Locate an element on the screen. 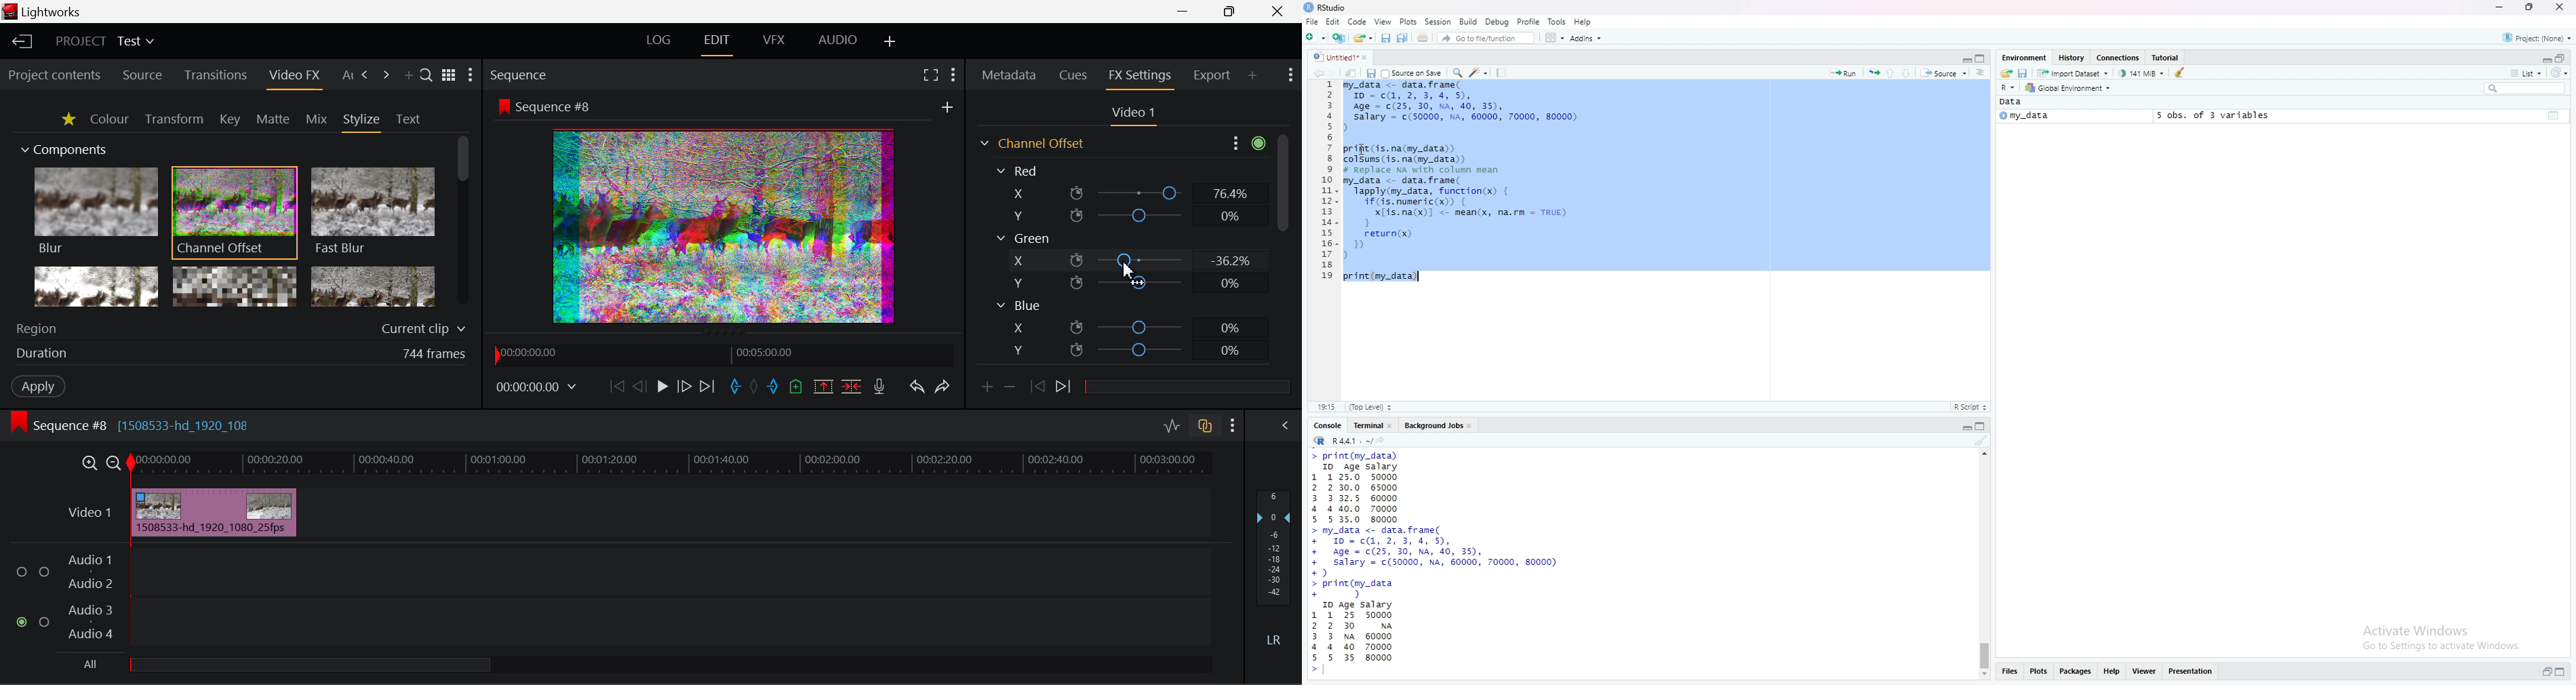 The height and width of the screenshot is (700, 2576). Show Settings is located at coordinates (952, 77).